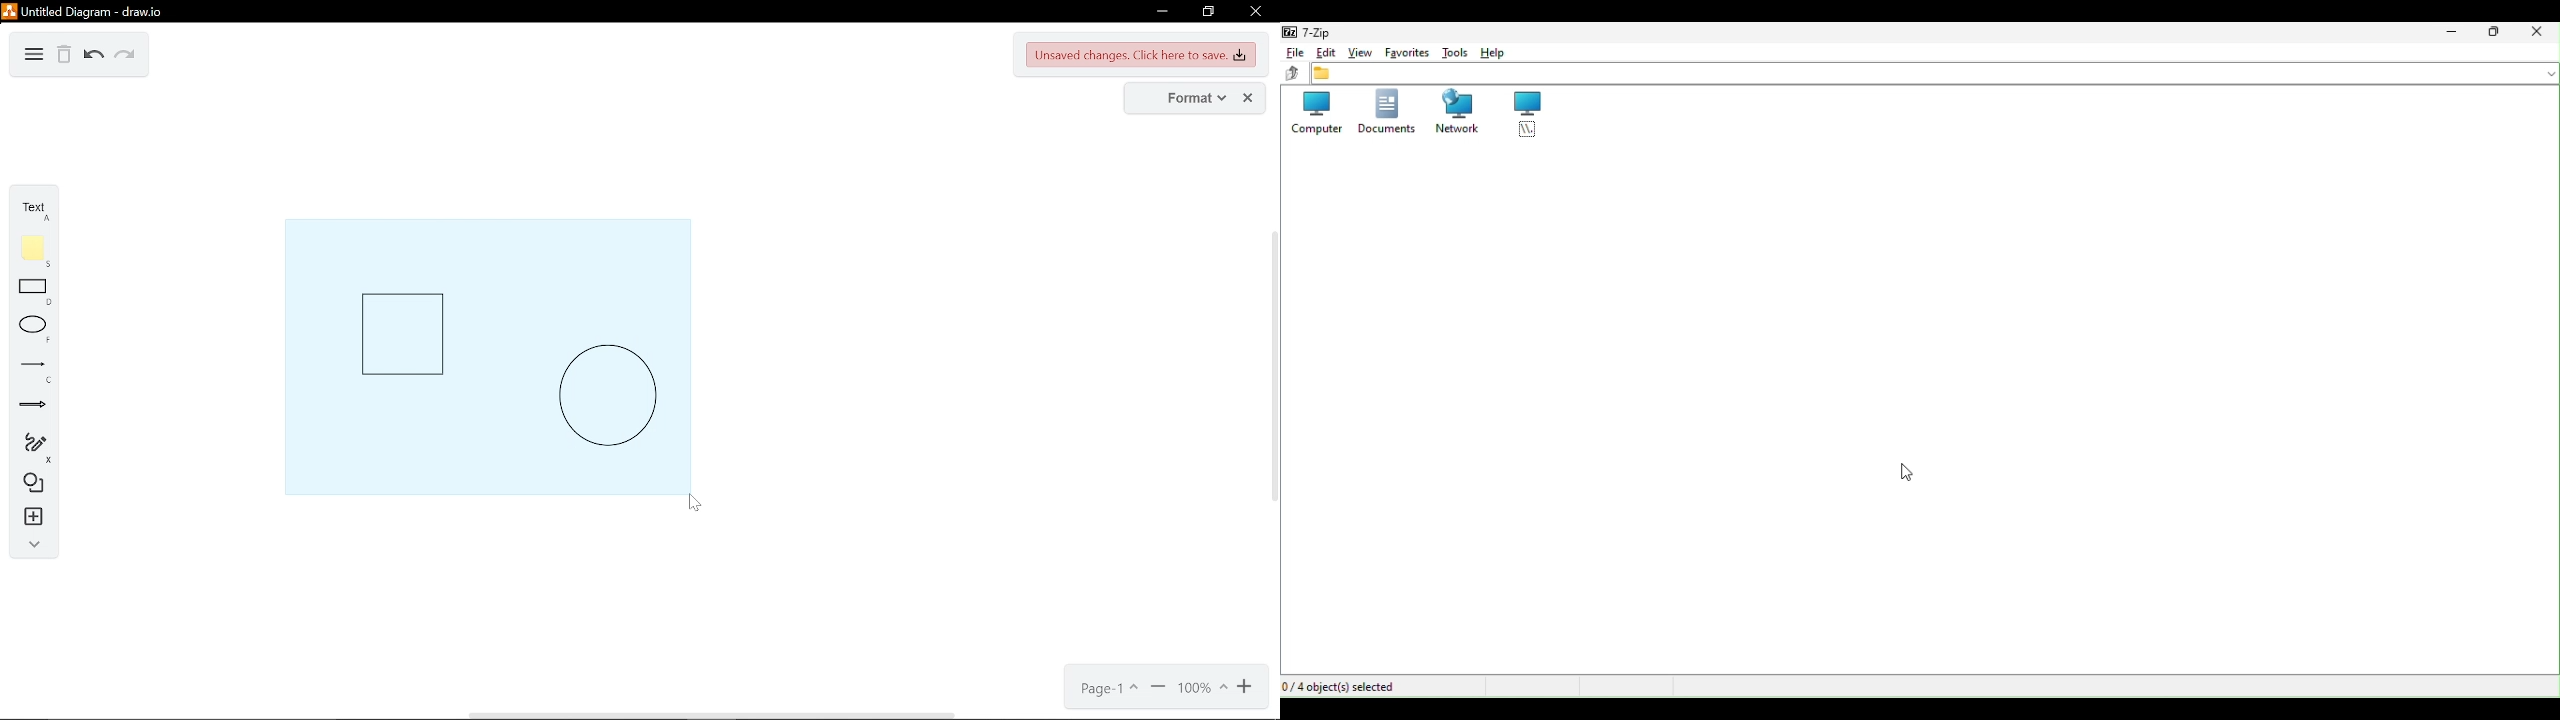 The height and width of the screenshot is (728, 2576). I want to click on redo, so click(126, 55).